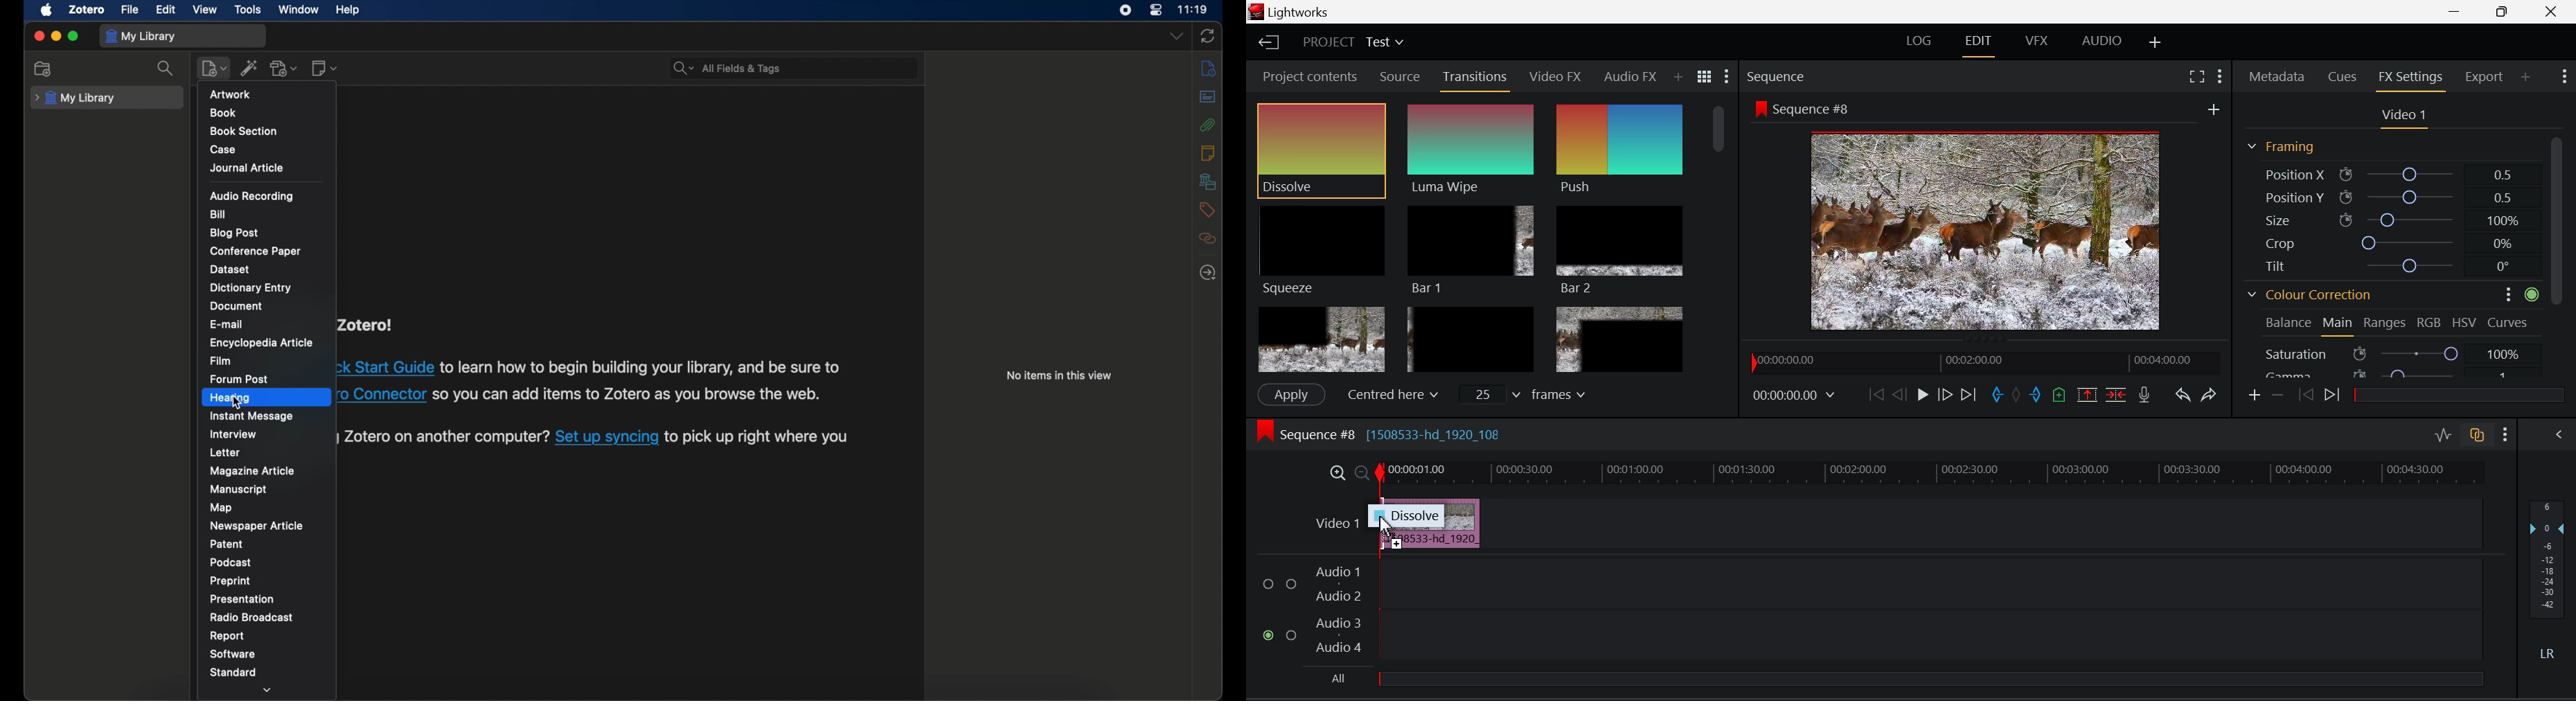 Image resolution: width=2576 pixels, height=728 pixels. What do you see at coordinates (2145, 395) in the screenshot?
I see `Record Voiceover` at bounding box center [2145, 395].